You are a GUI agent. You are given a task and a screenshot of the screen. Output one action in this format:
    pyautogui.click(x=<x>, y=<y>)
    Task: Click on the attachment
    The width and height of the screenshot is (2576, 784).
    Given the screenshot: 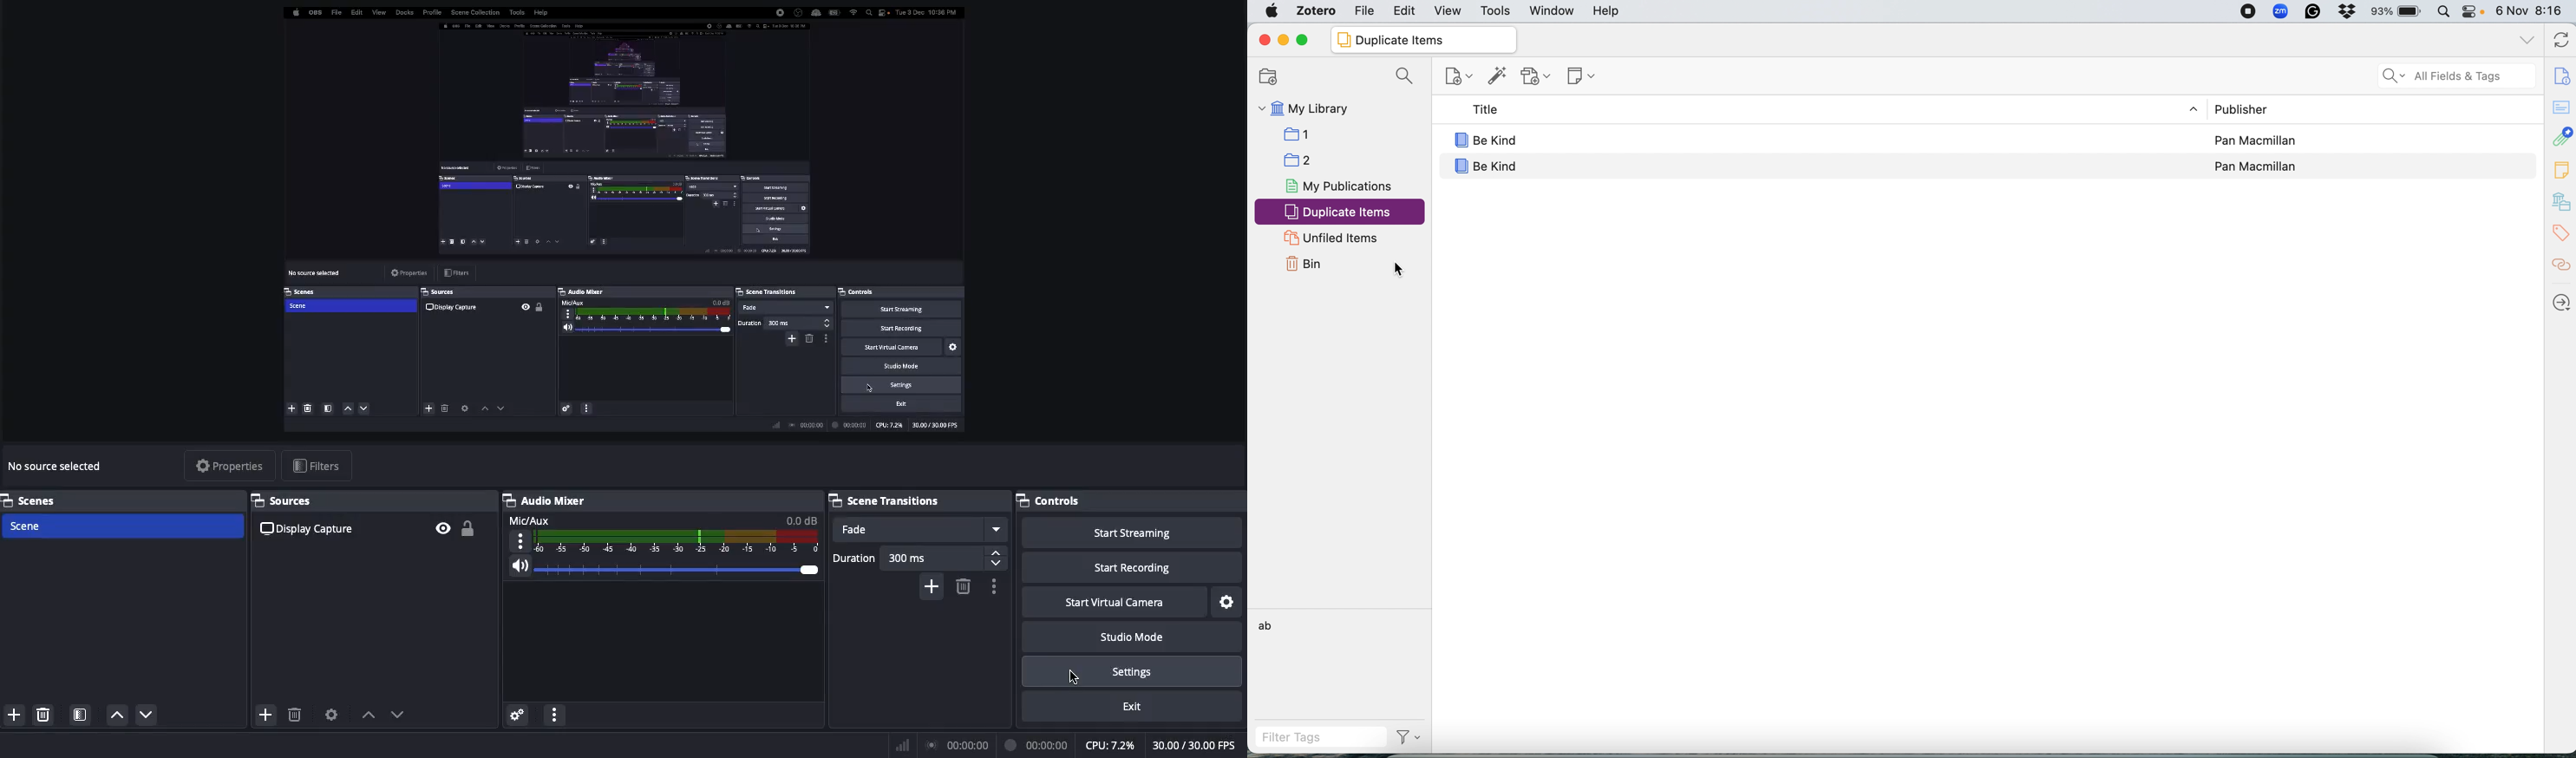 What is the action you would take?
    pyautogui.click(x=2562, y=137)
    